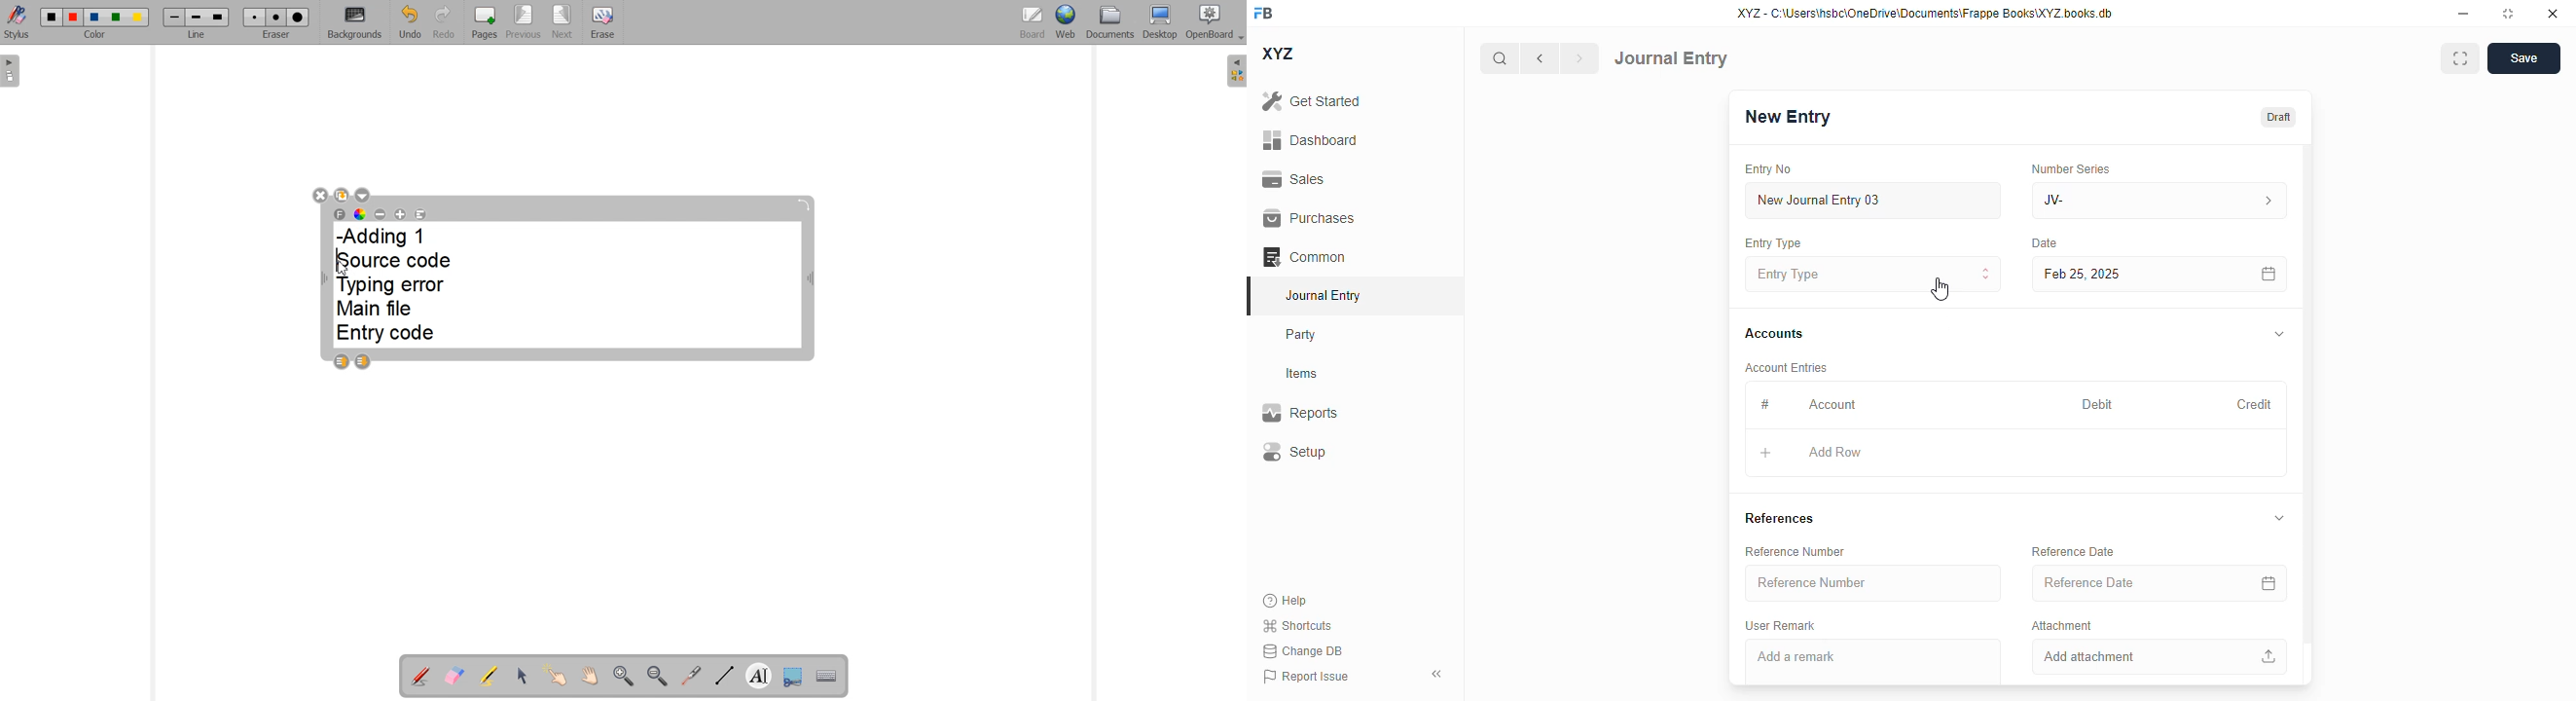 This screenshot has width=2576, height=728. What do you see at coordinates (1065, 23) in the screenshot?
I see `Web` at bounding box center [1065, 23].